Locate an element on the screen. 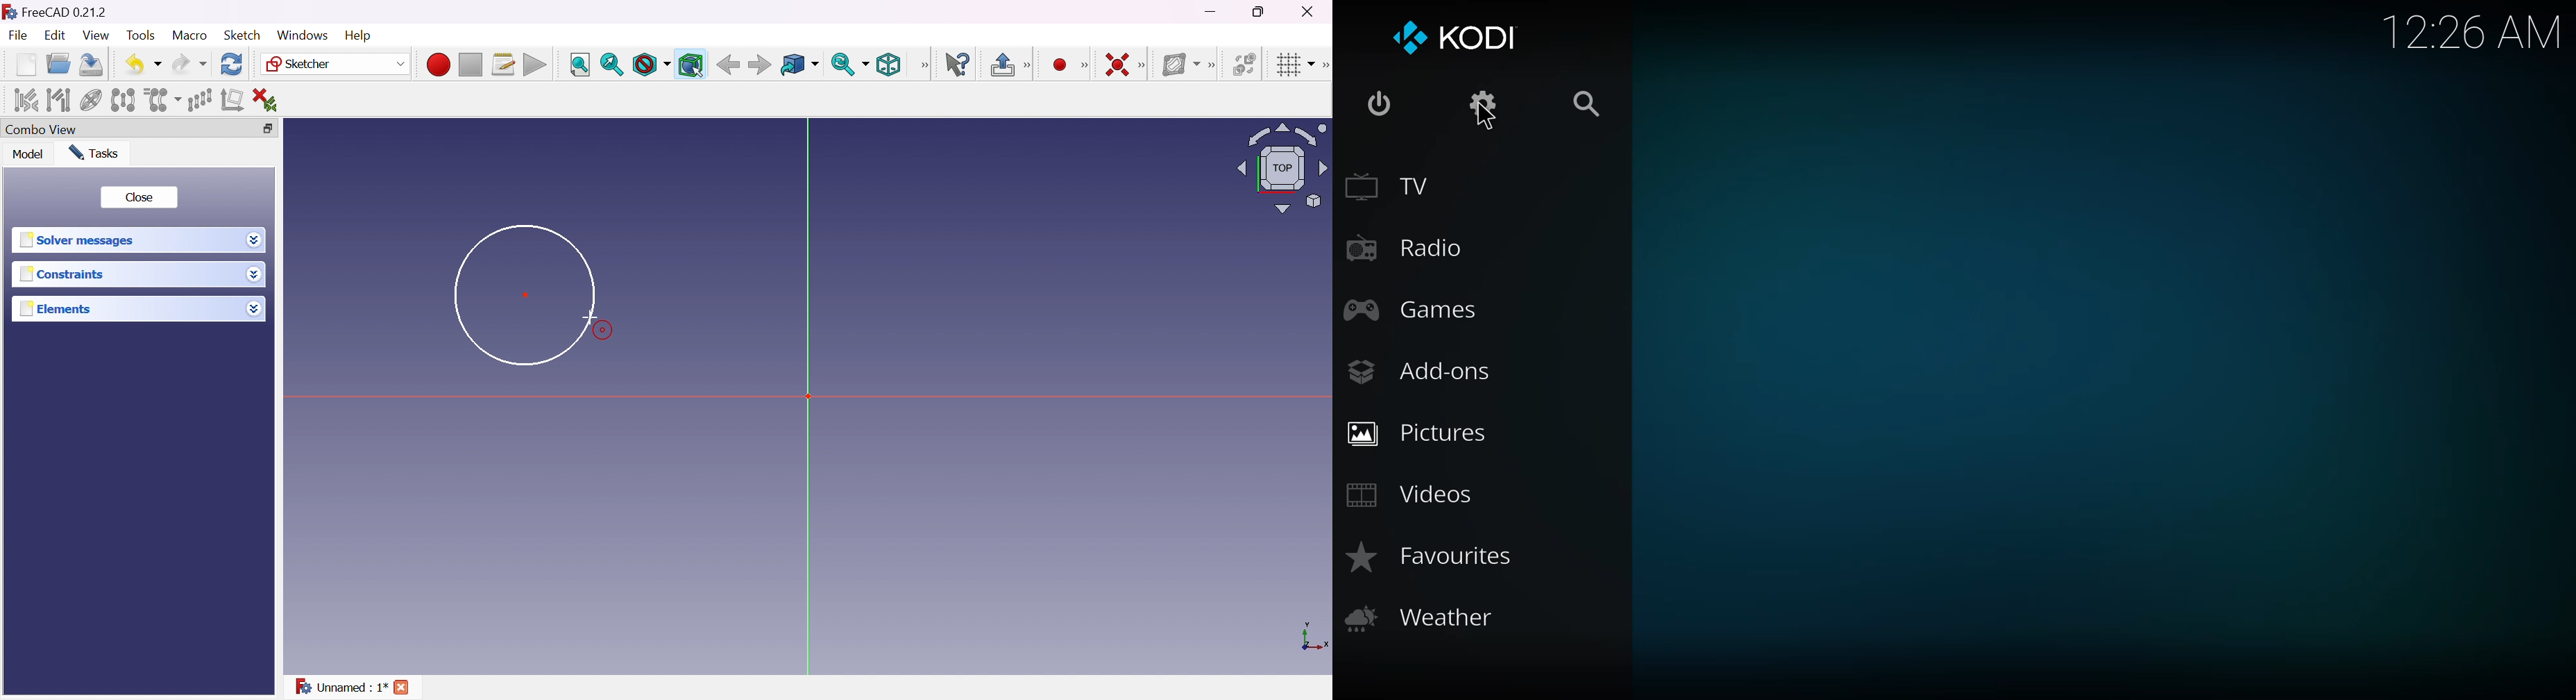 The width and height of the screenshot is (2576, 700). Execute macro is located at coordinates (536, 65).